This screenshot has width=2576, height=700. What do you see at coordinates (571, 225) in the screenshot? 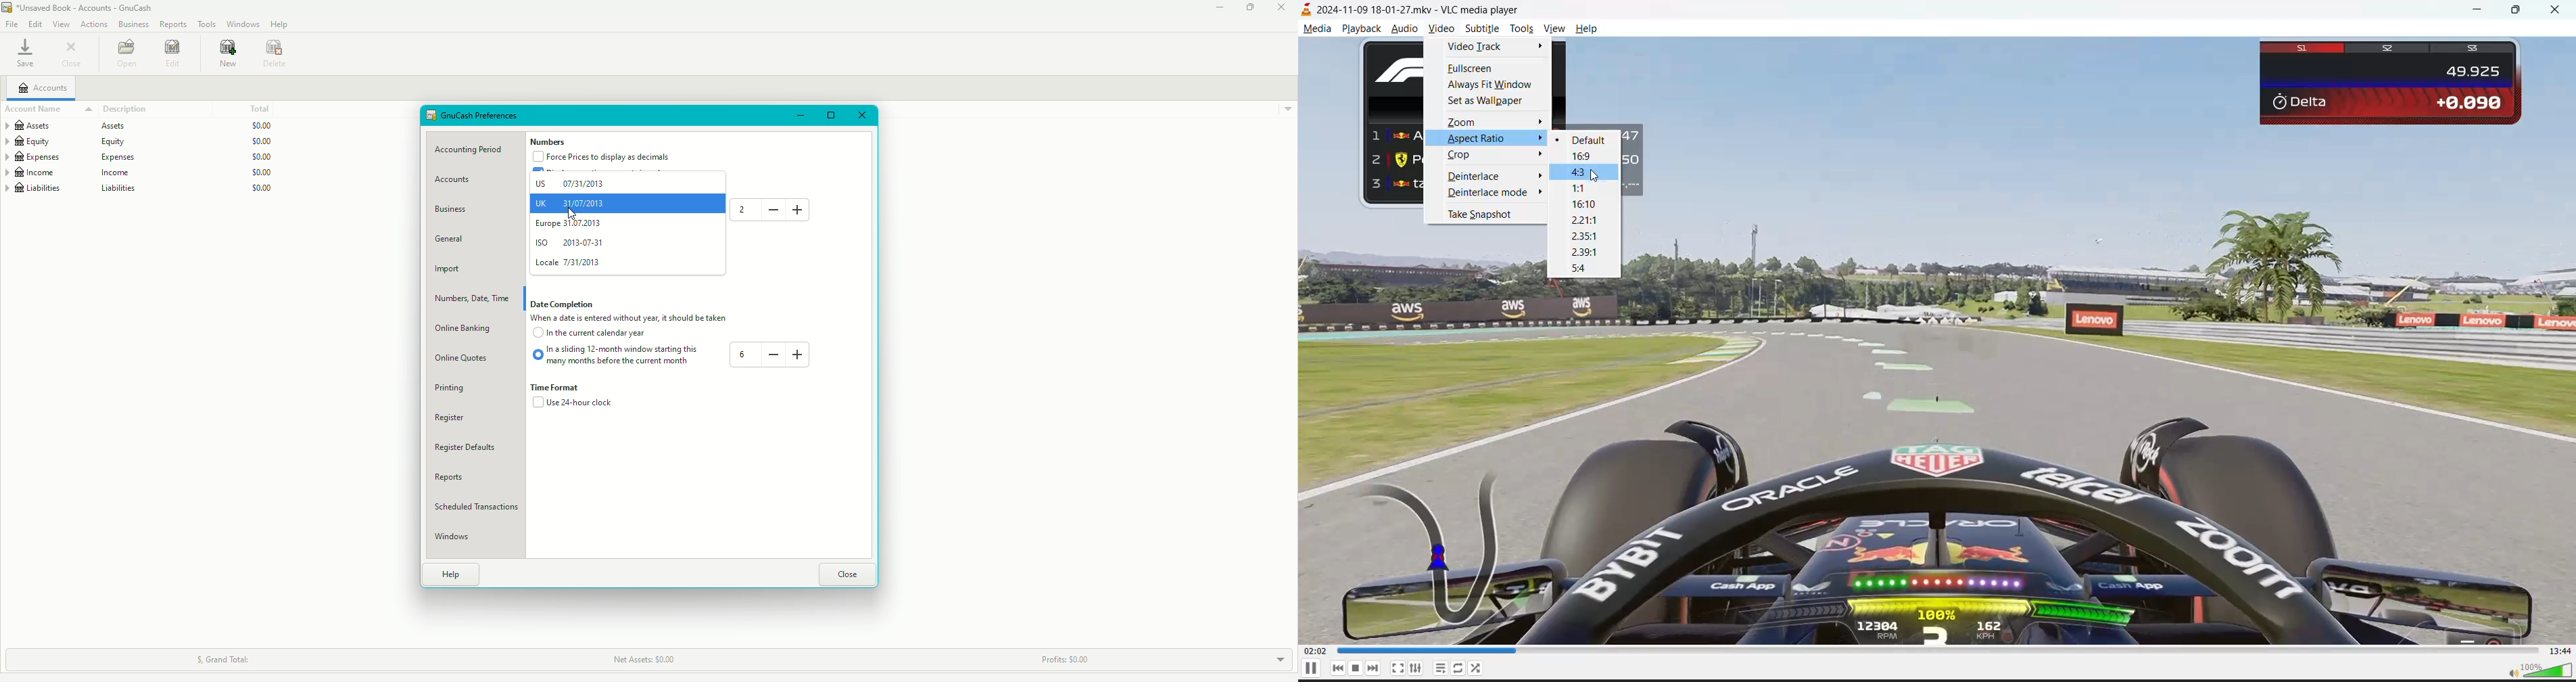
I see `Europe` at bounding box center [571, 225].